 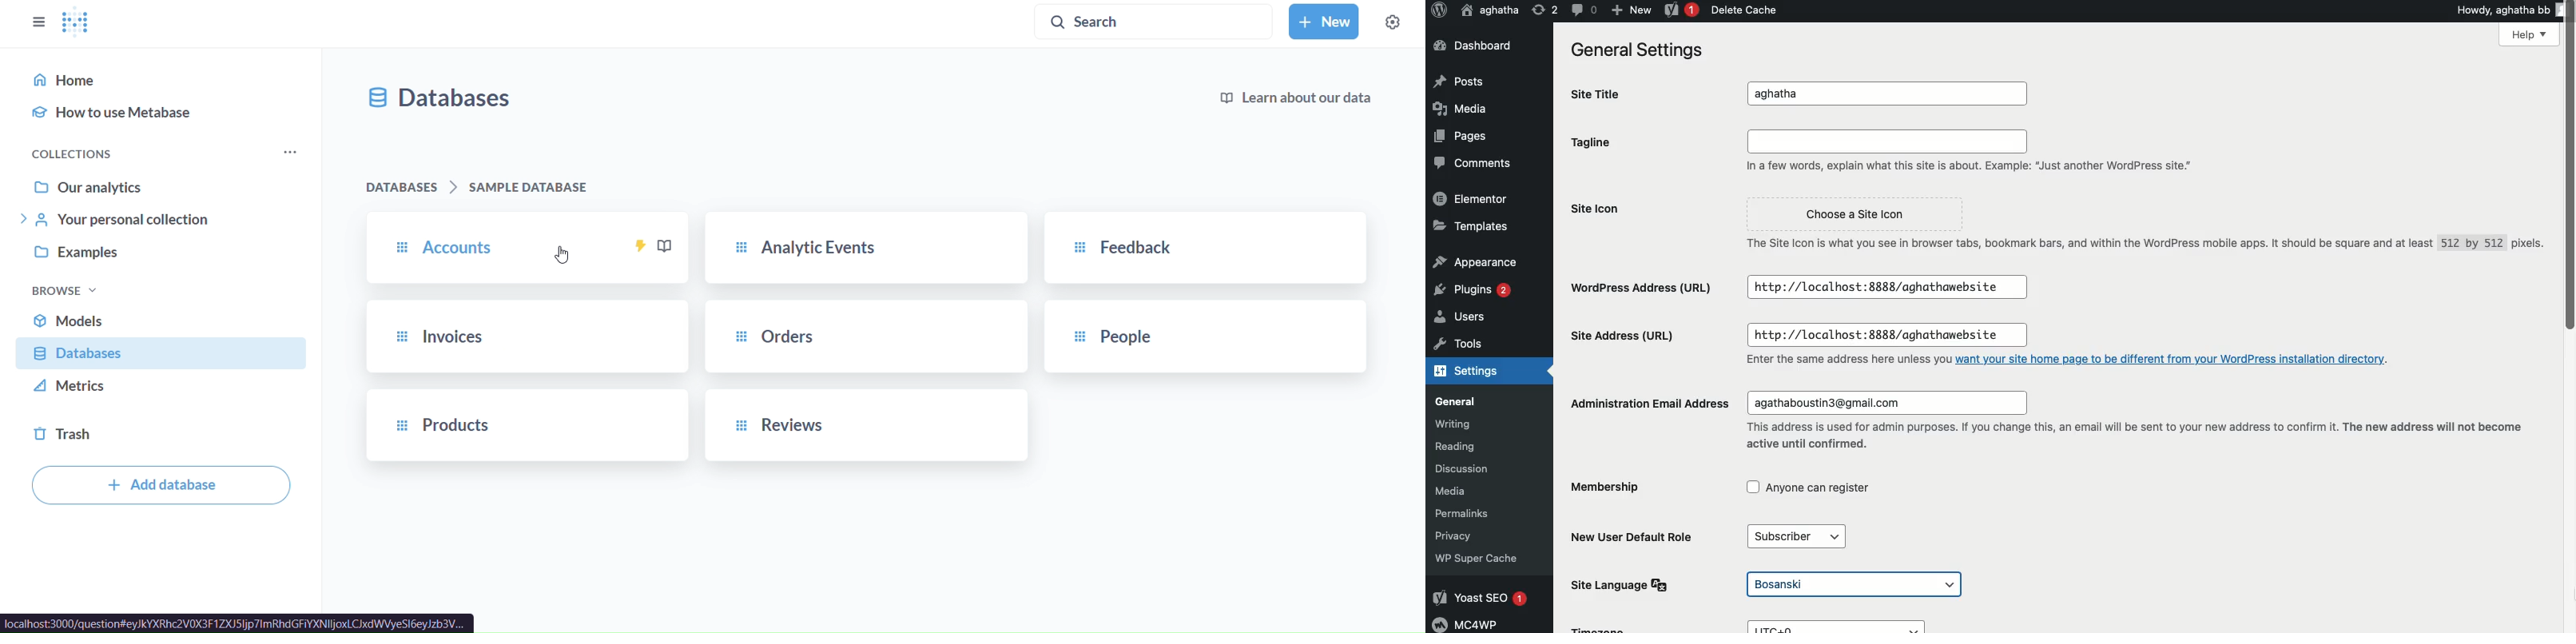 What do you see at coordinates (1892, 94) in the screenshot?
I see `aghatha` at bounding box center [1892, 94].